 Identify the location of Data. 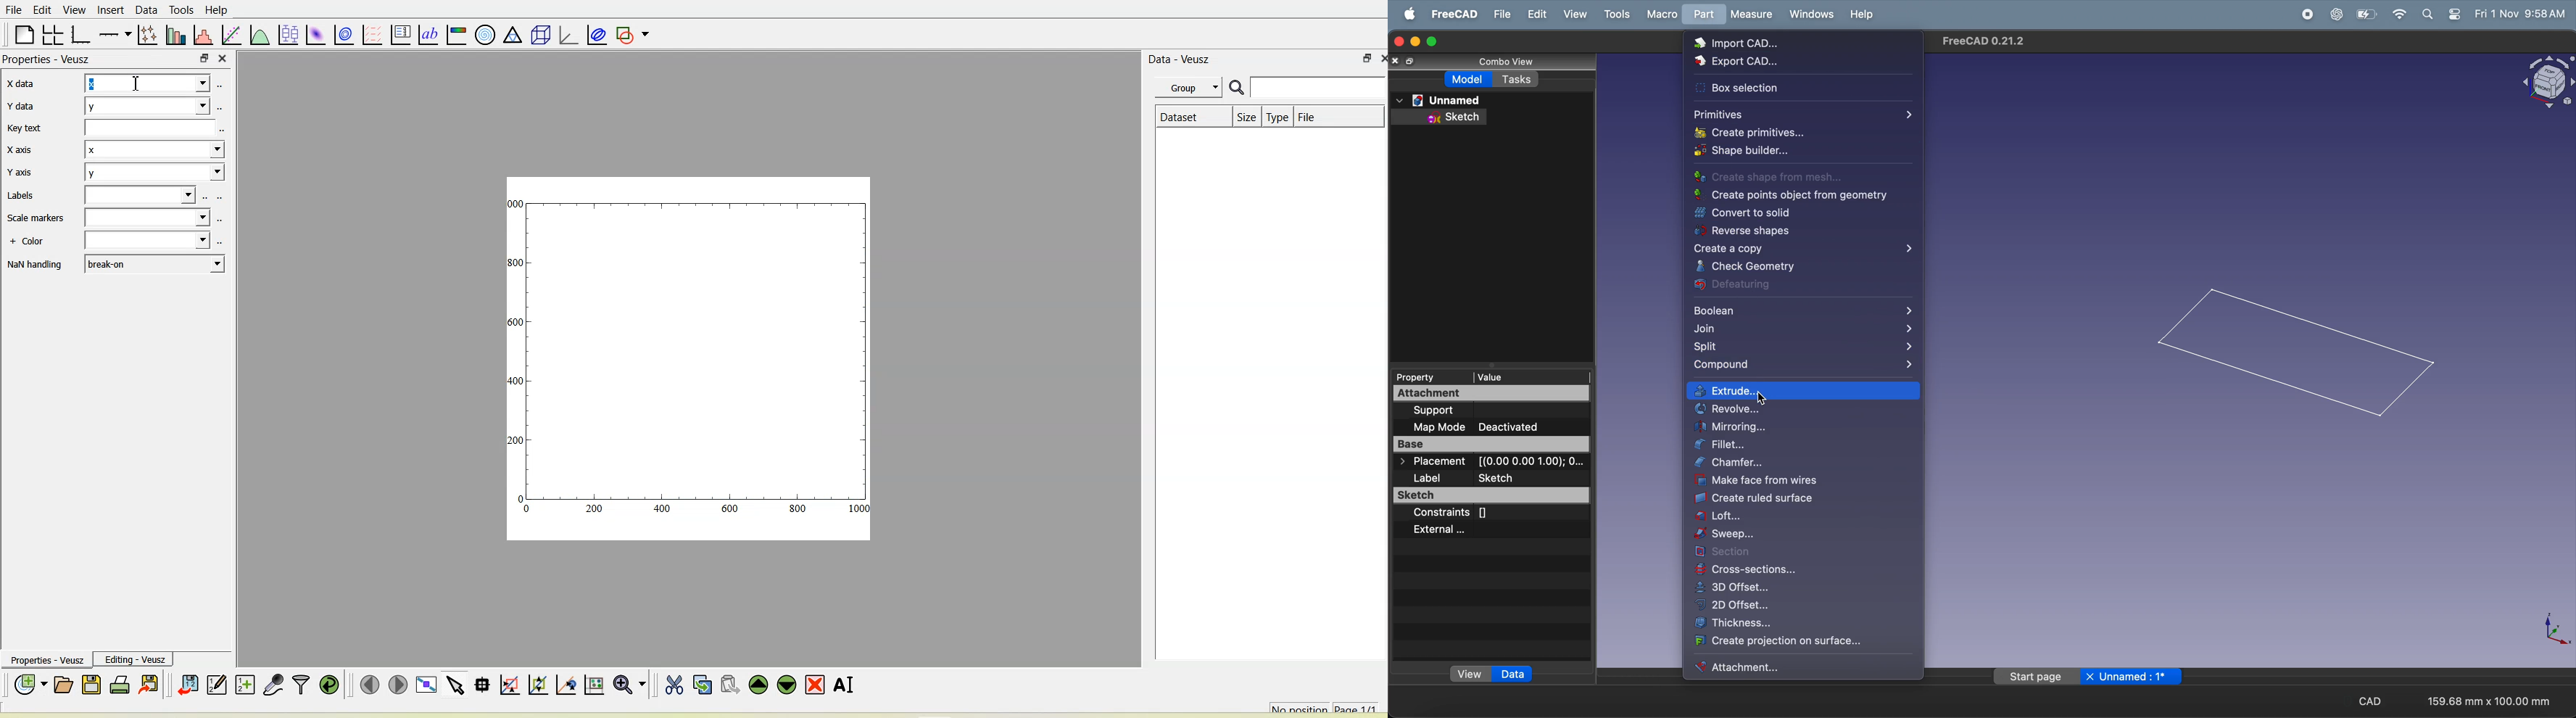
(144, 9).